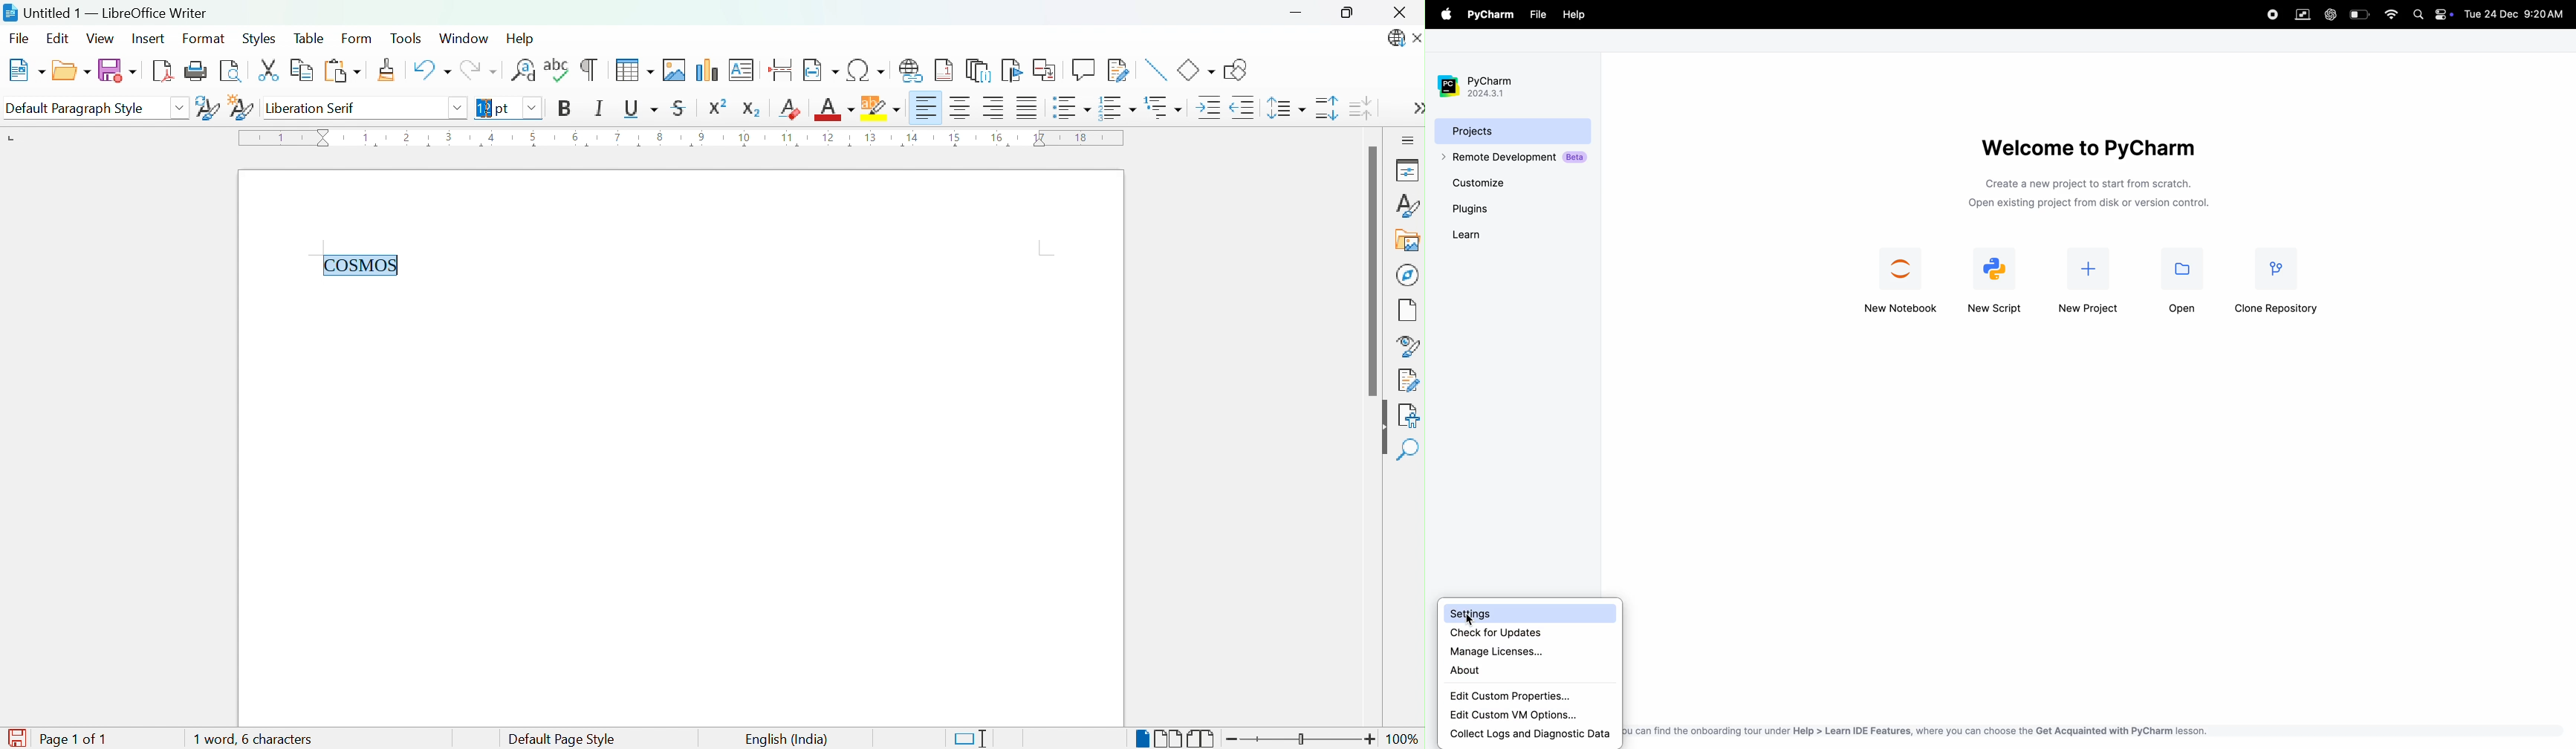  Describe the element at coordinates (269, 71) in the screenshot. I see `Cut` at that location.